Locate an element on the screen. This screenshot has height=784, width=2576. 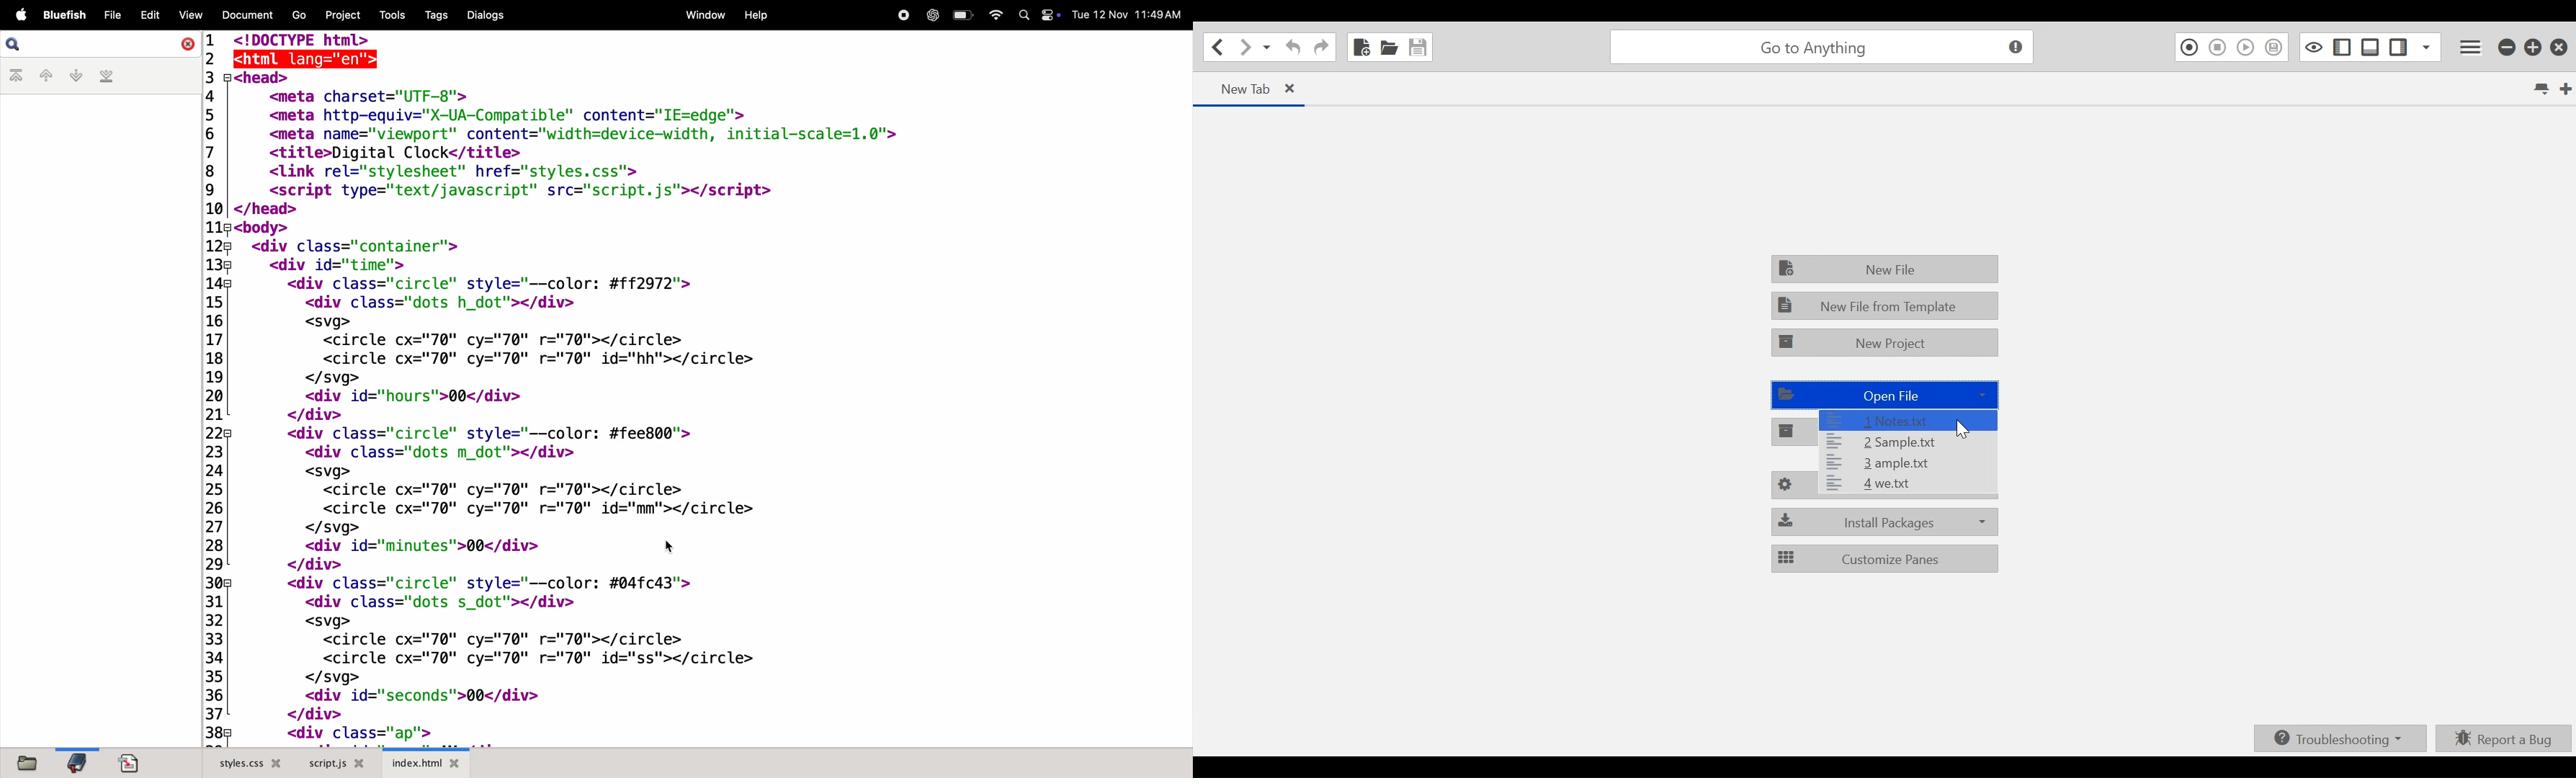
2 Sample.txt is located at coordinates (1905, 442).